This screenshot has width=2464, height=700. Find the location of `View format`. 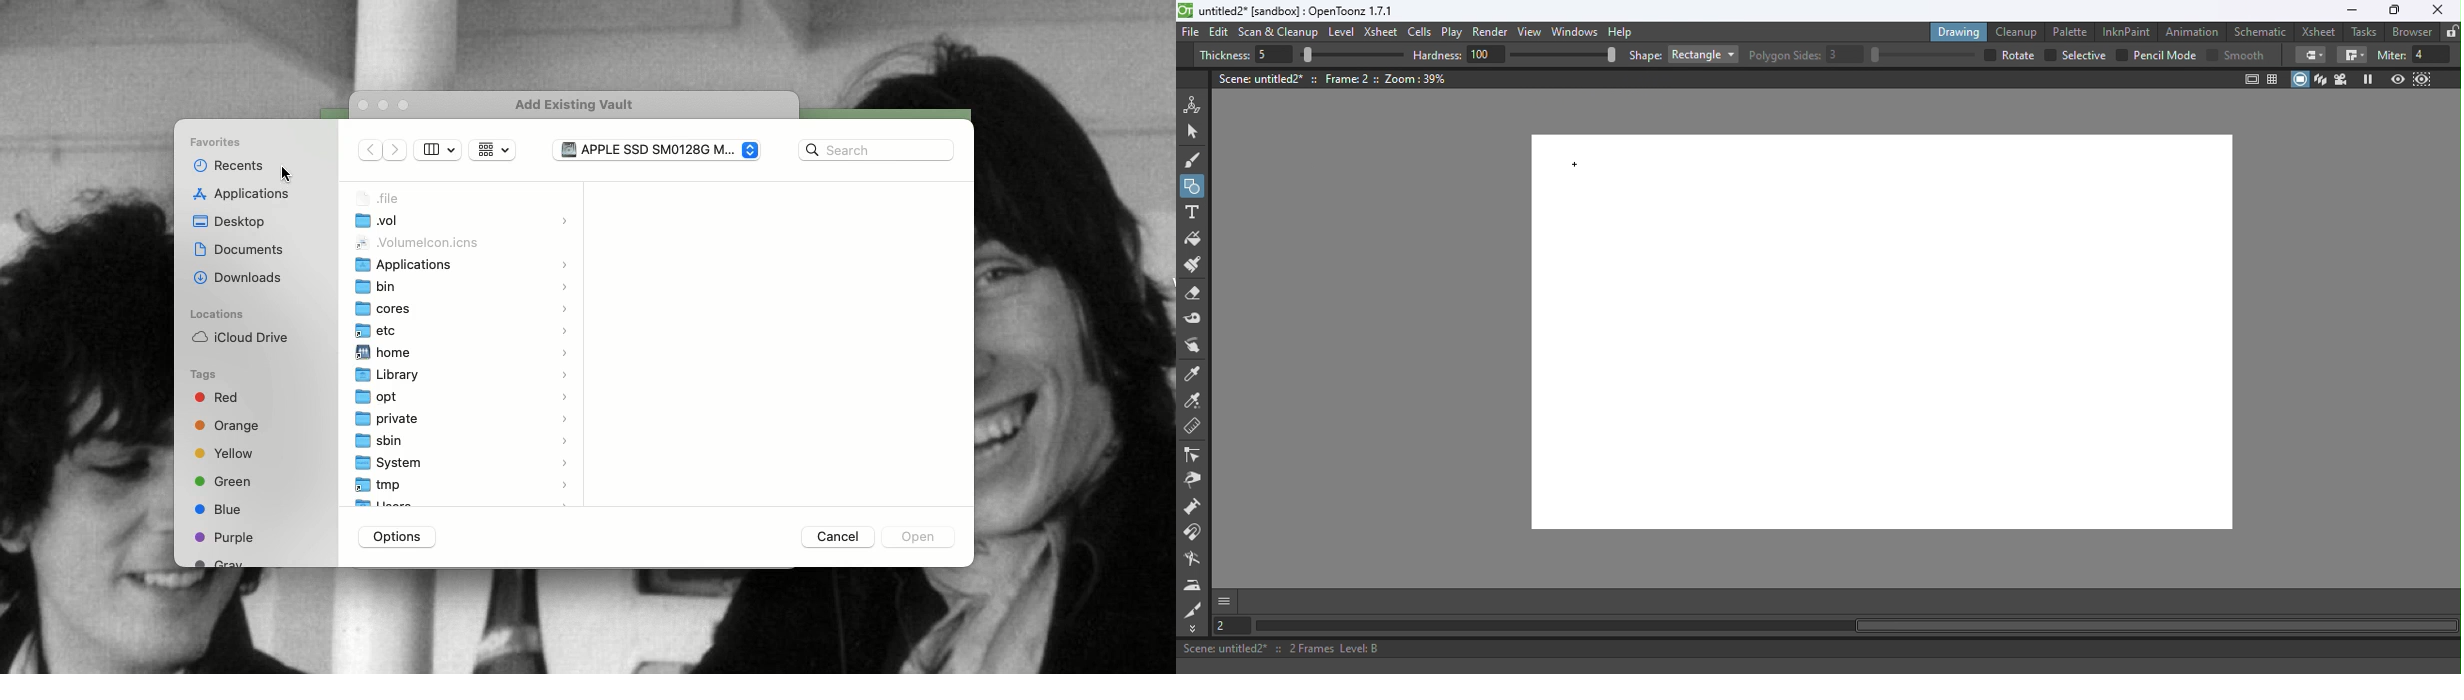

View format is located at coordinates (438, 150).